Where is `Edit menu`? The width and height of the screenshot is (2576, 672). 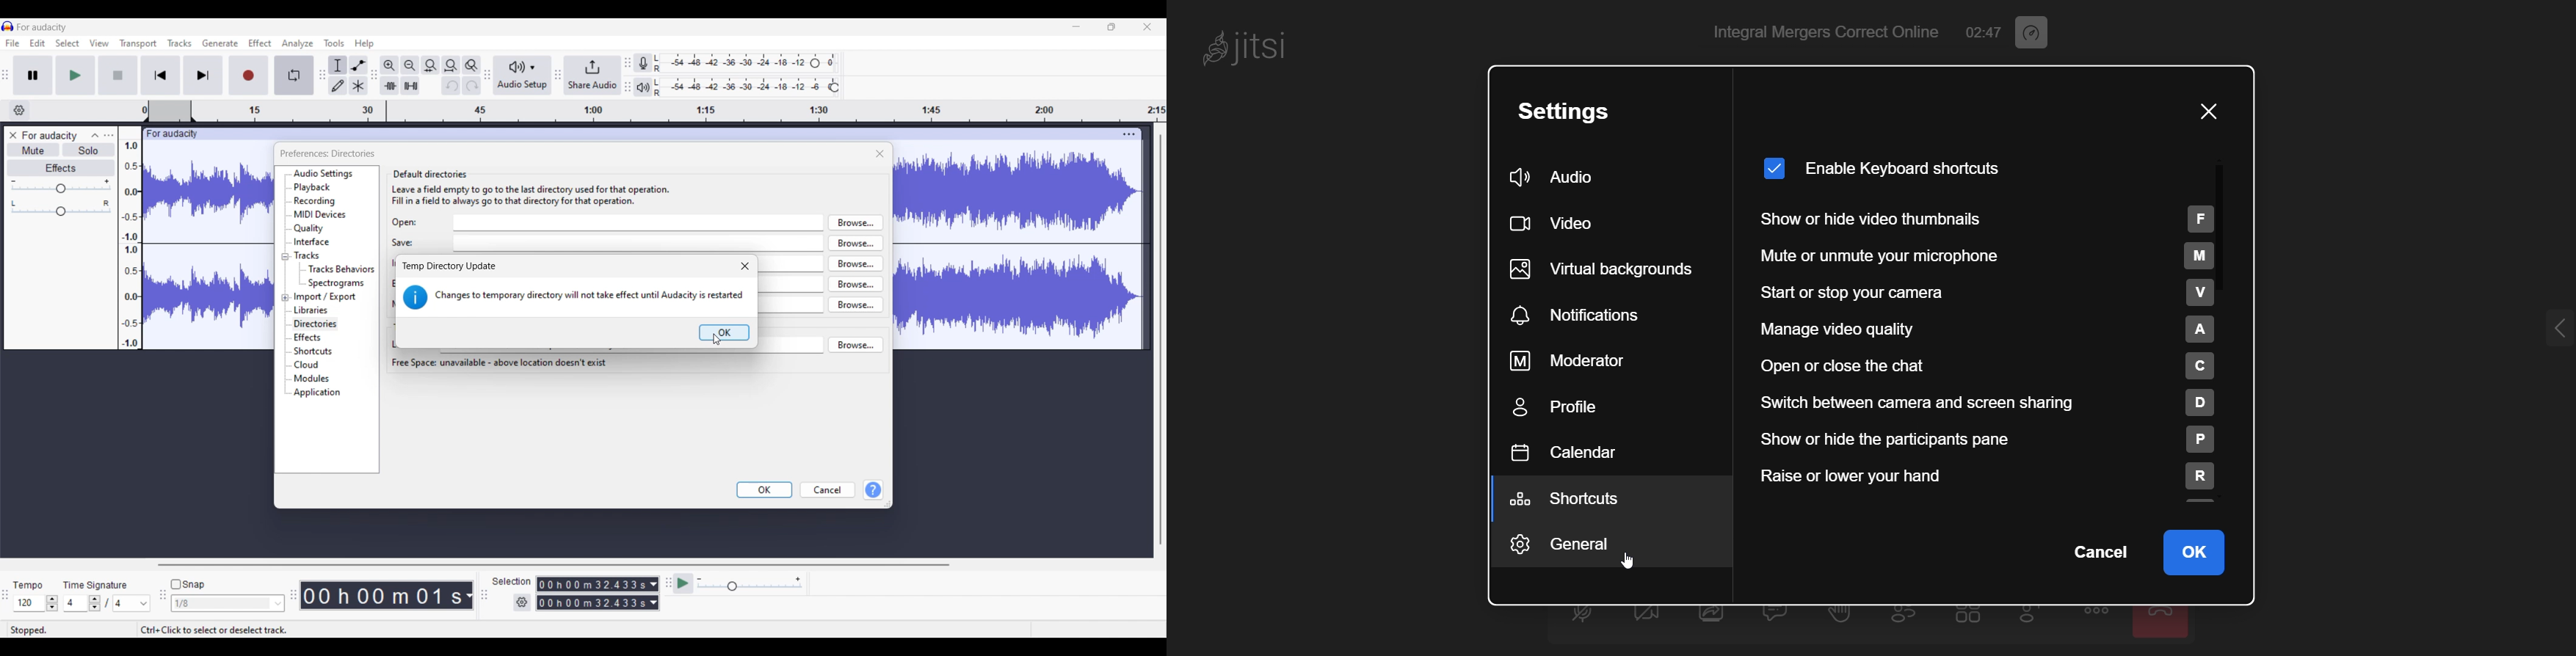
Edit menu is located at coordinates (38, 43).